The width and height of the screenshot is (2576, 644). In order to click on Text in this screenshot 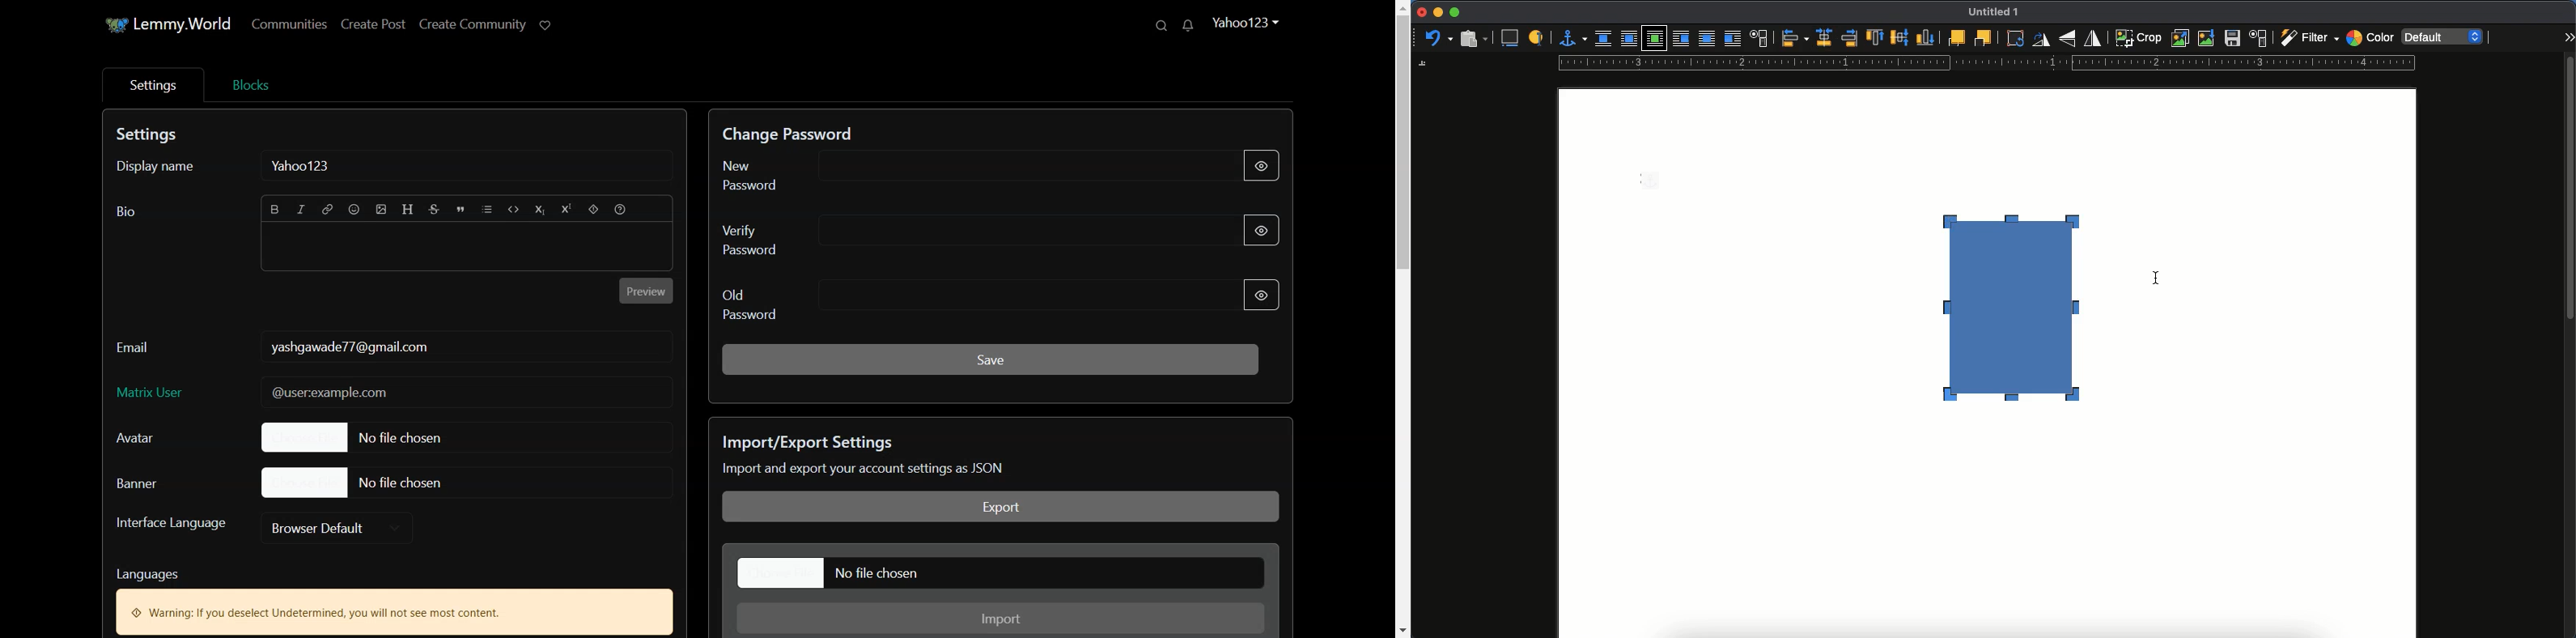, I will do `click(797, 130)`.